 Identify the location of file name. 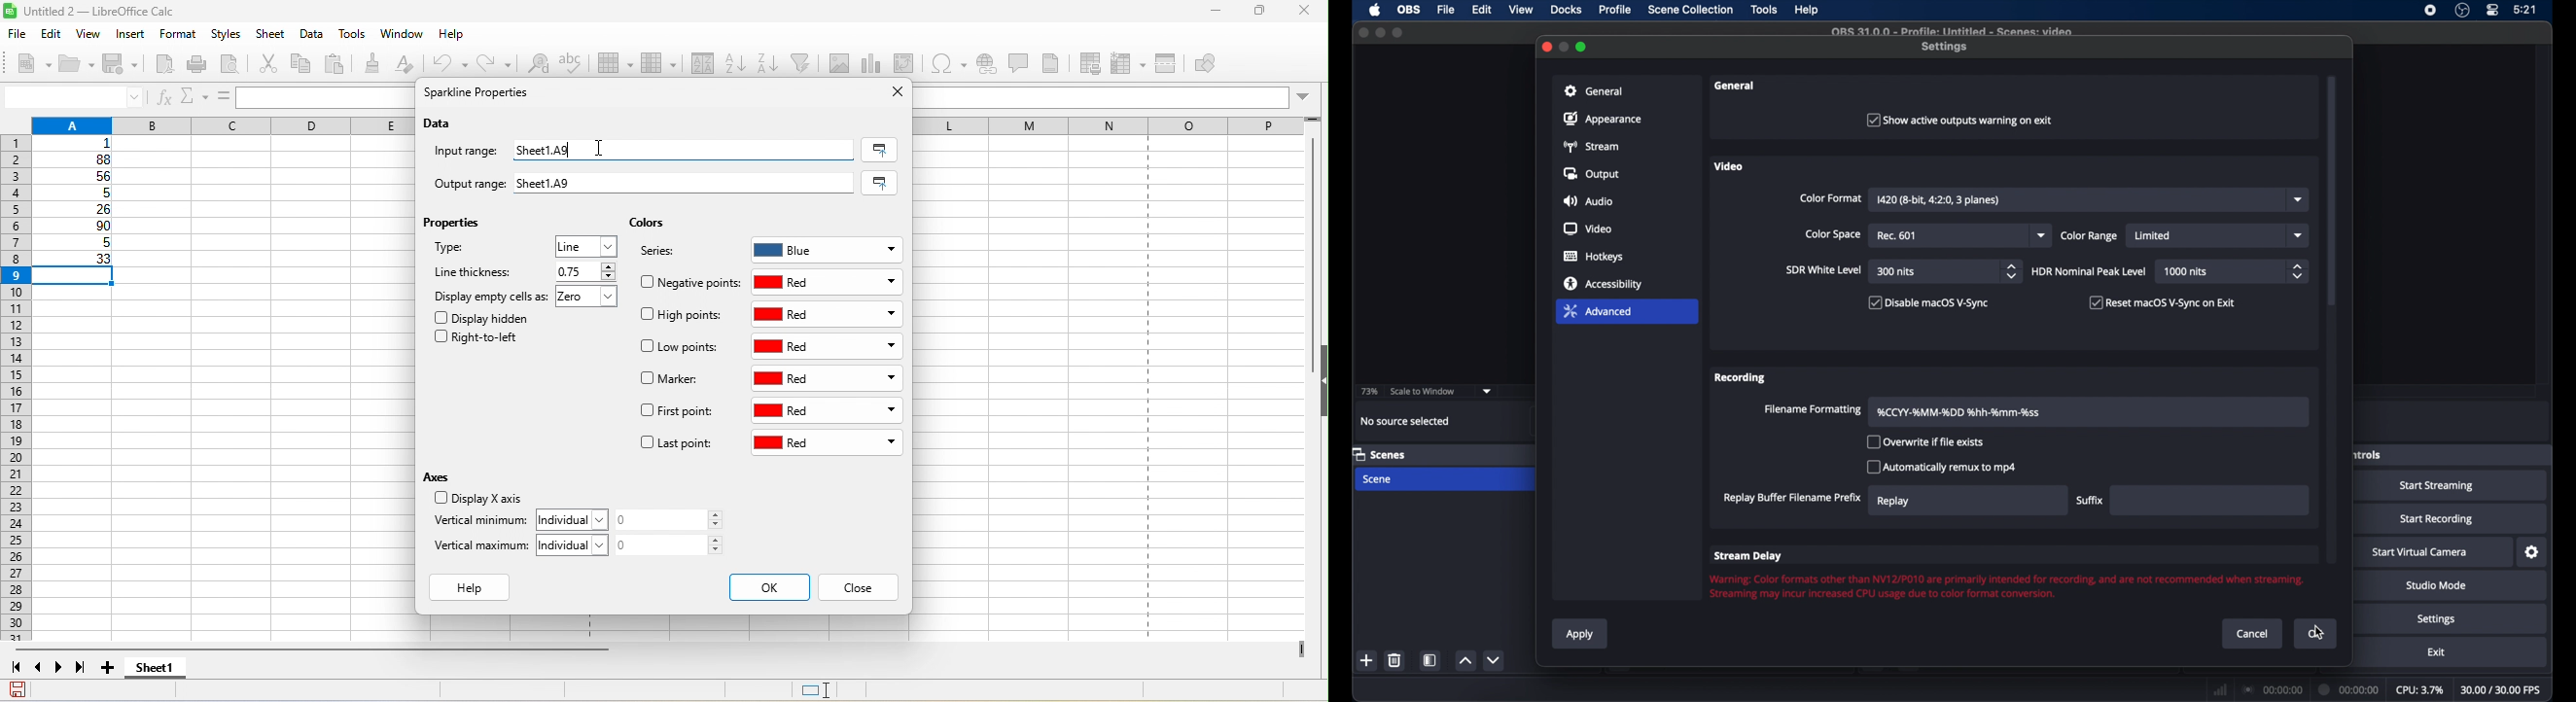
(1952, 30).